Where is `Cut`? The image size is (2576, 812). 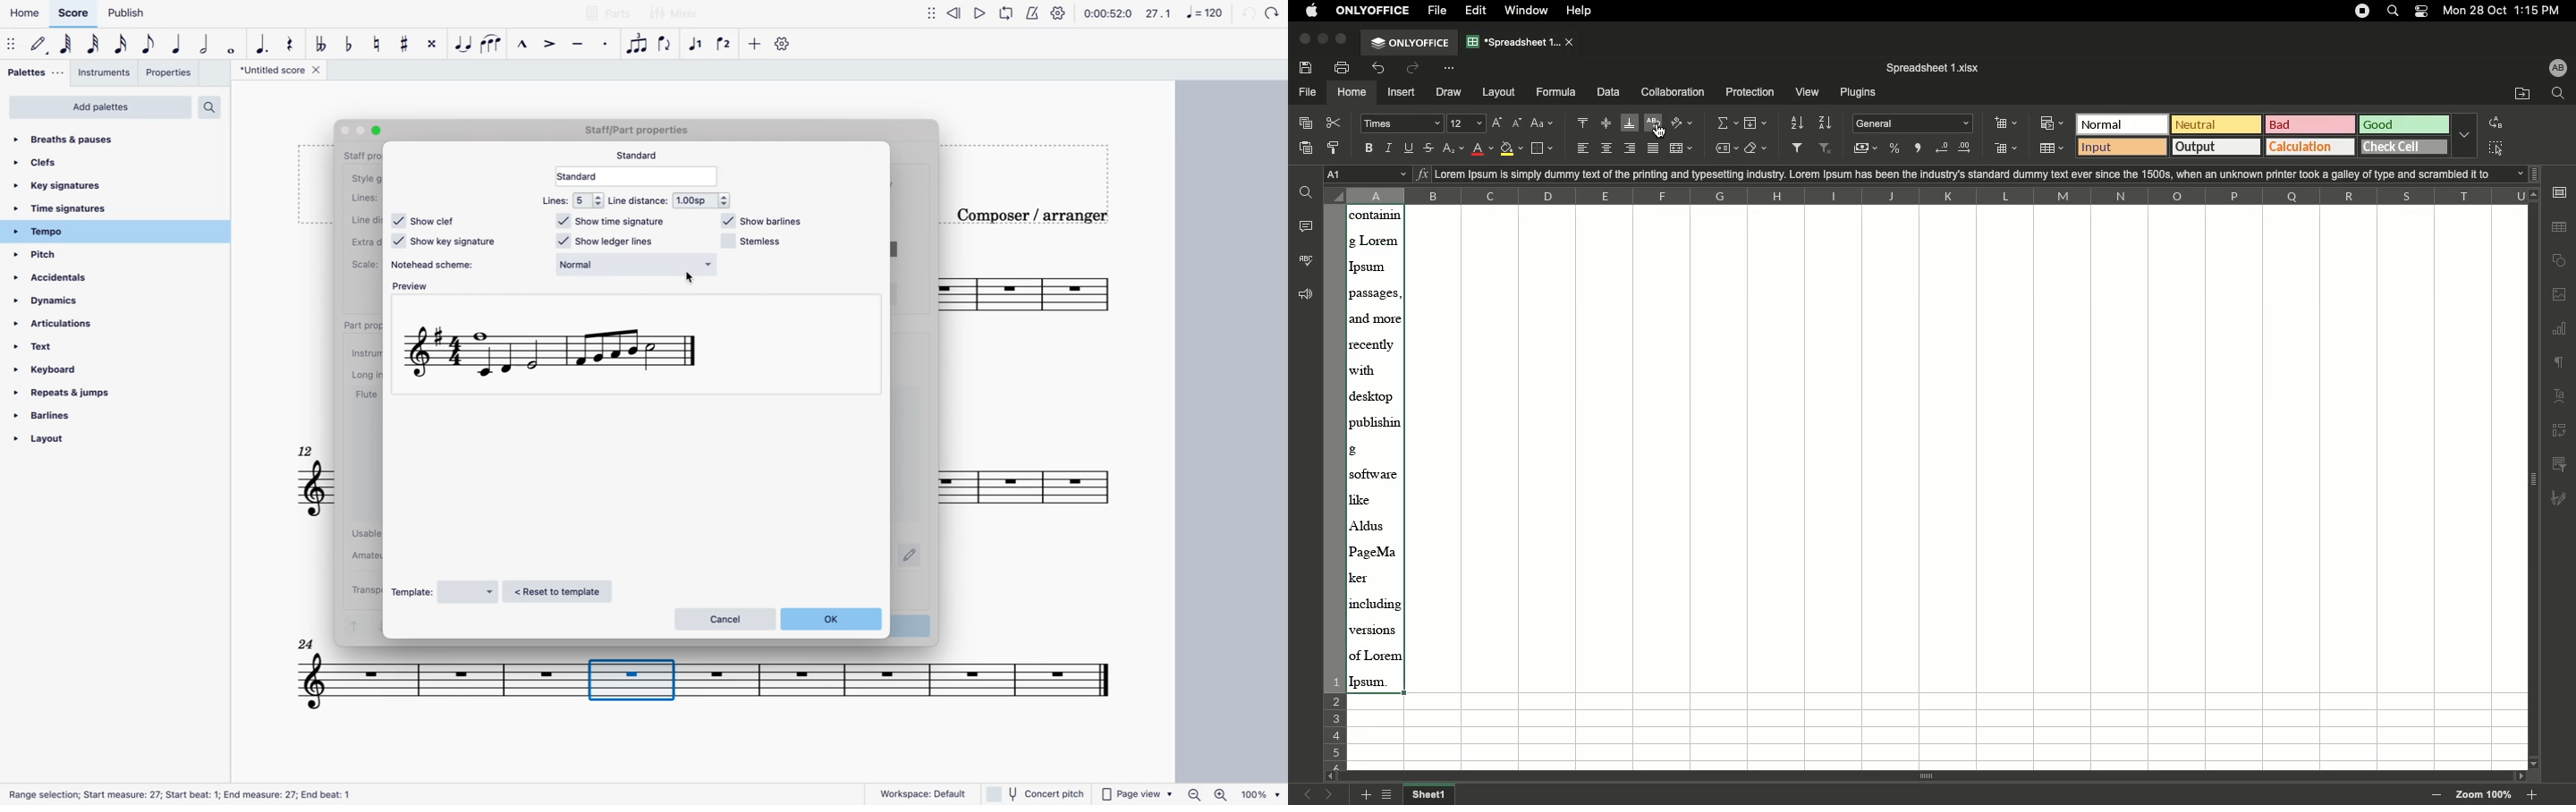
Cut is located at coordinates (1338, 123).